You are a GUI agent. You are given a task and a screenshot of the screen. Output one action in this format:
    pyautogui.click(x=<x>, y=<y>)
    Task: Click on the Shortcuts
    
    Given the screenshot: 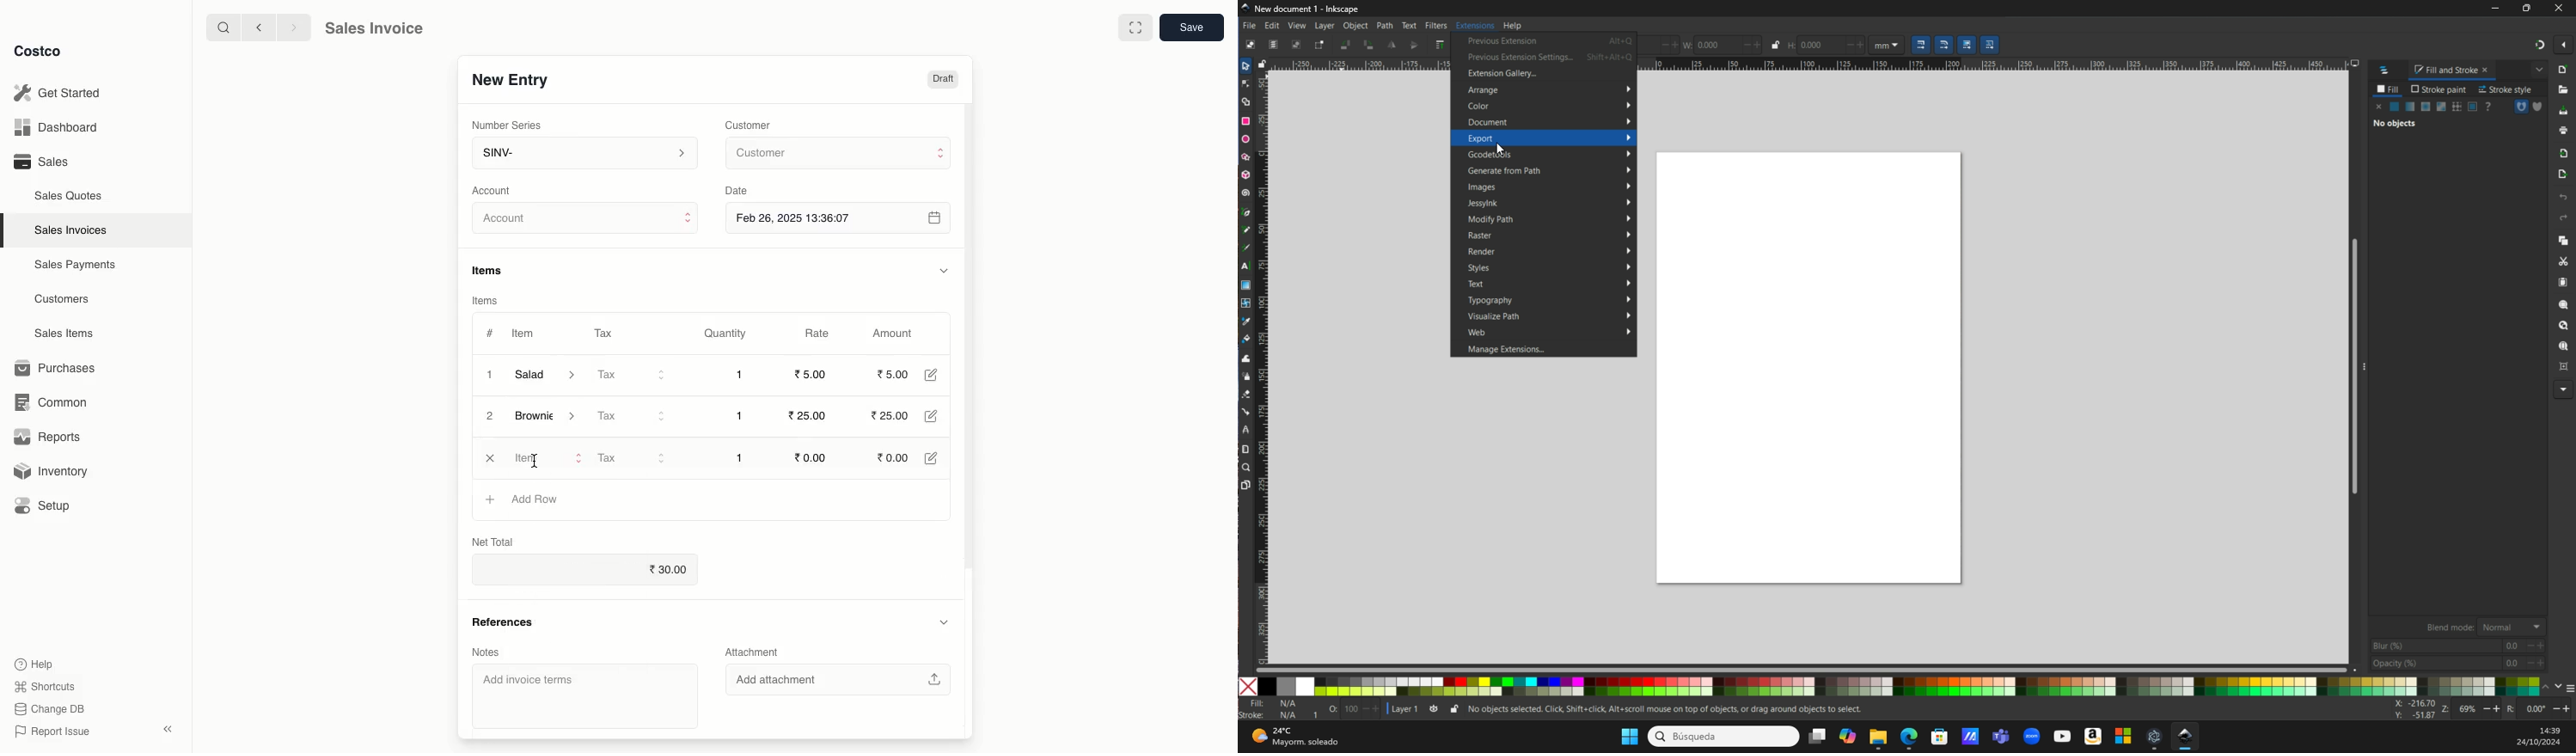 What is the action you would take?
    pyautogui.click(x=44, y=687)
    